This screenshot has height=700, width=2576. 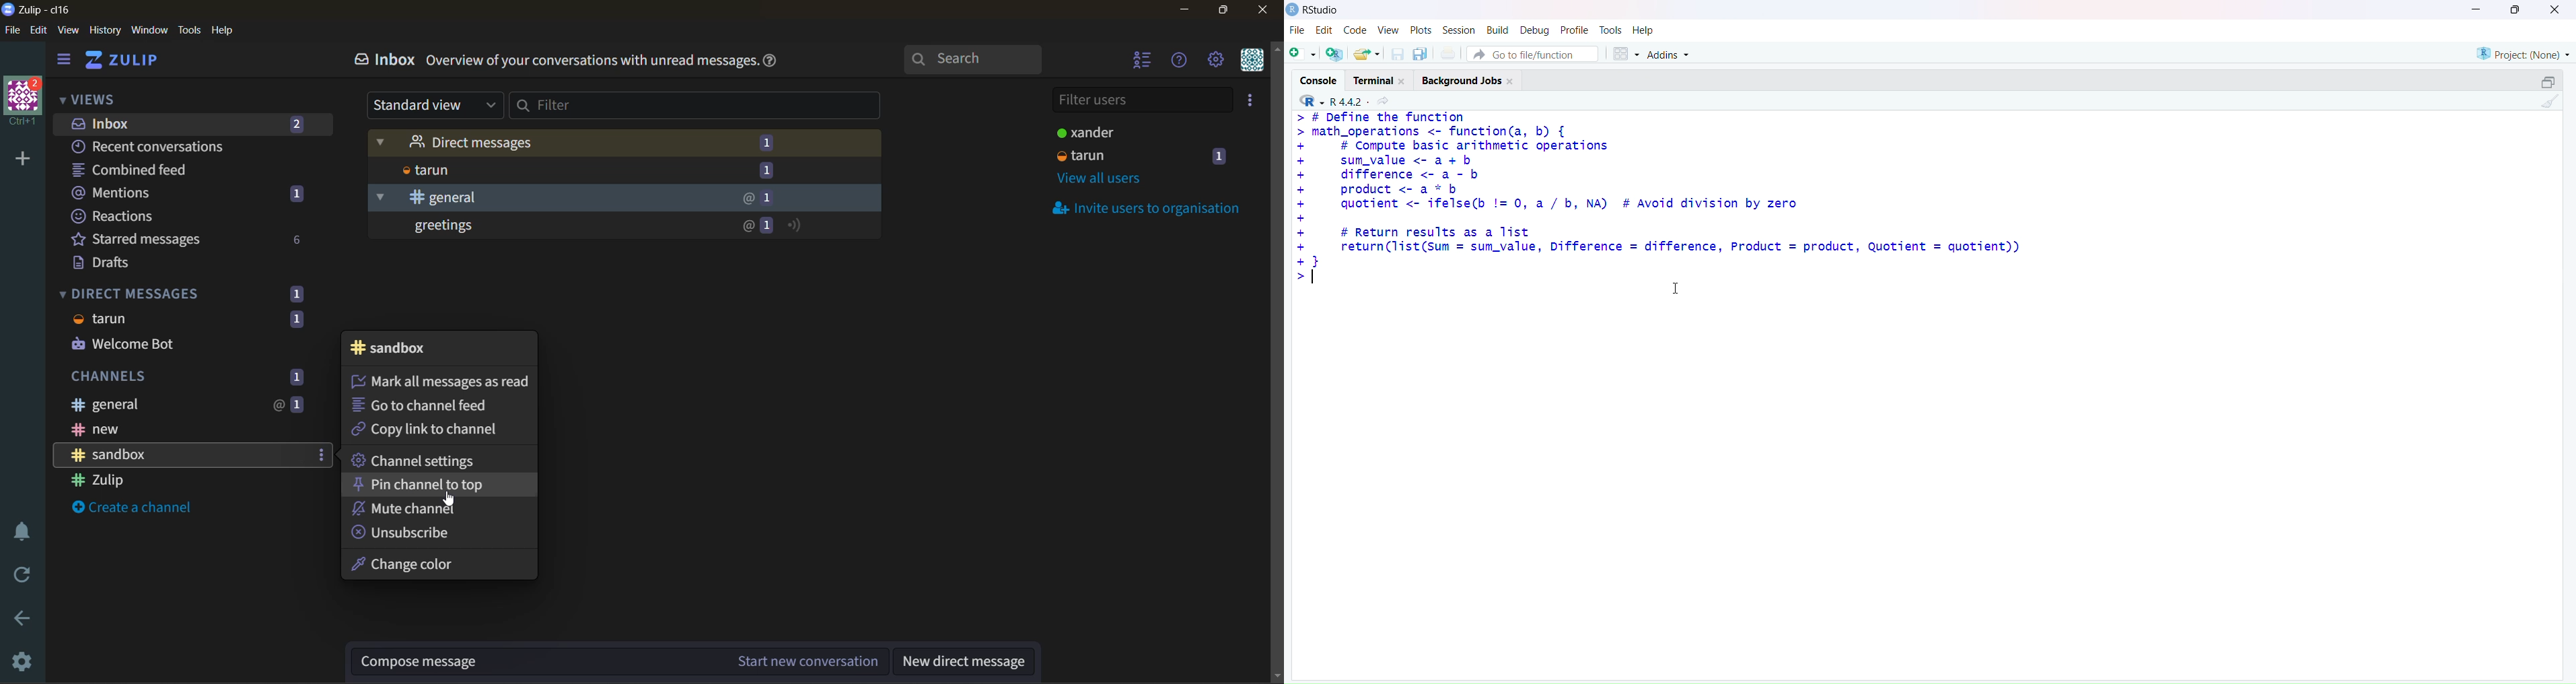 I want to click on go back, so click(x=21, y=618).